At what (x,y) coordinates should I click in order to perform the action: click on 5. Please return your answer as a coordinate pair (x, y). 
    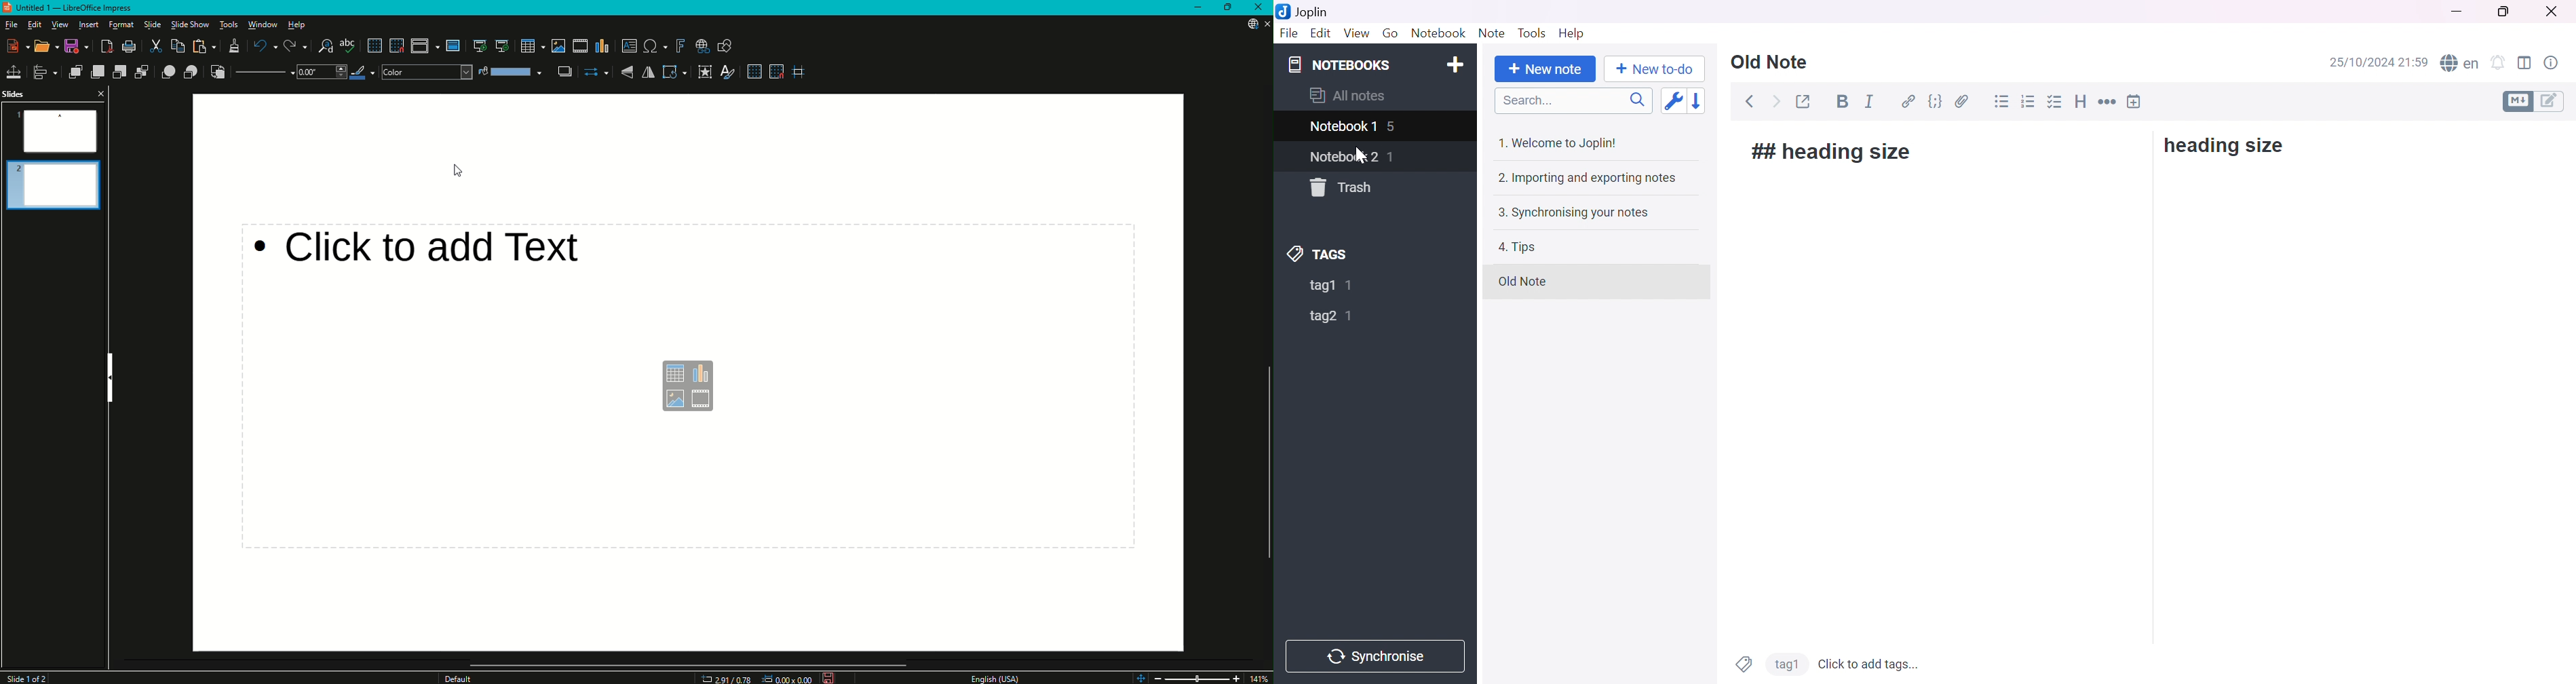
    Looking at the image, I should click on (1392, 126).